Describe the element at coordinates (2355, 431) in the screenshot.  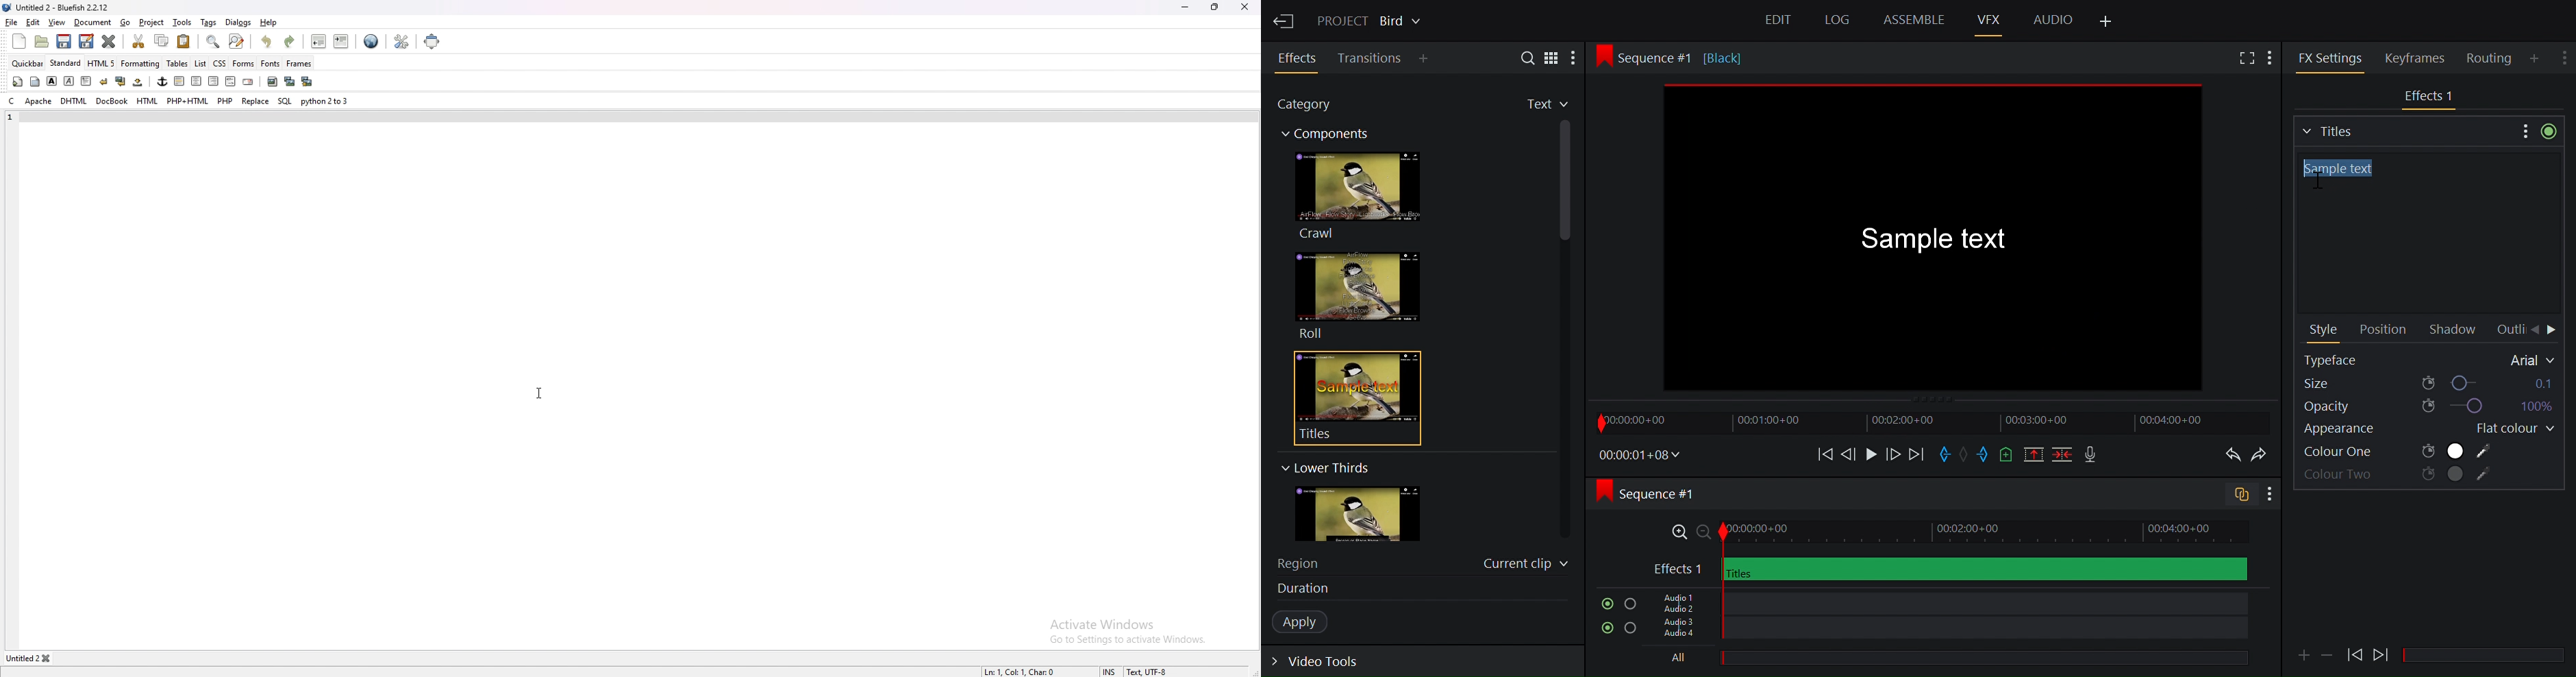
I see `Appearance` at that location.